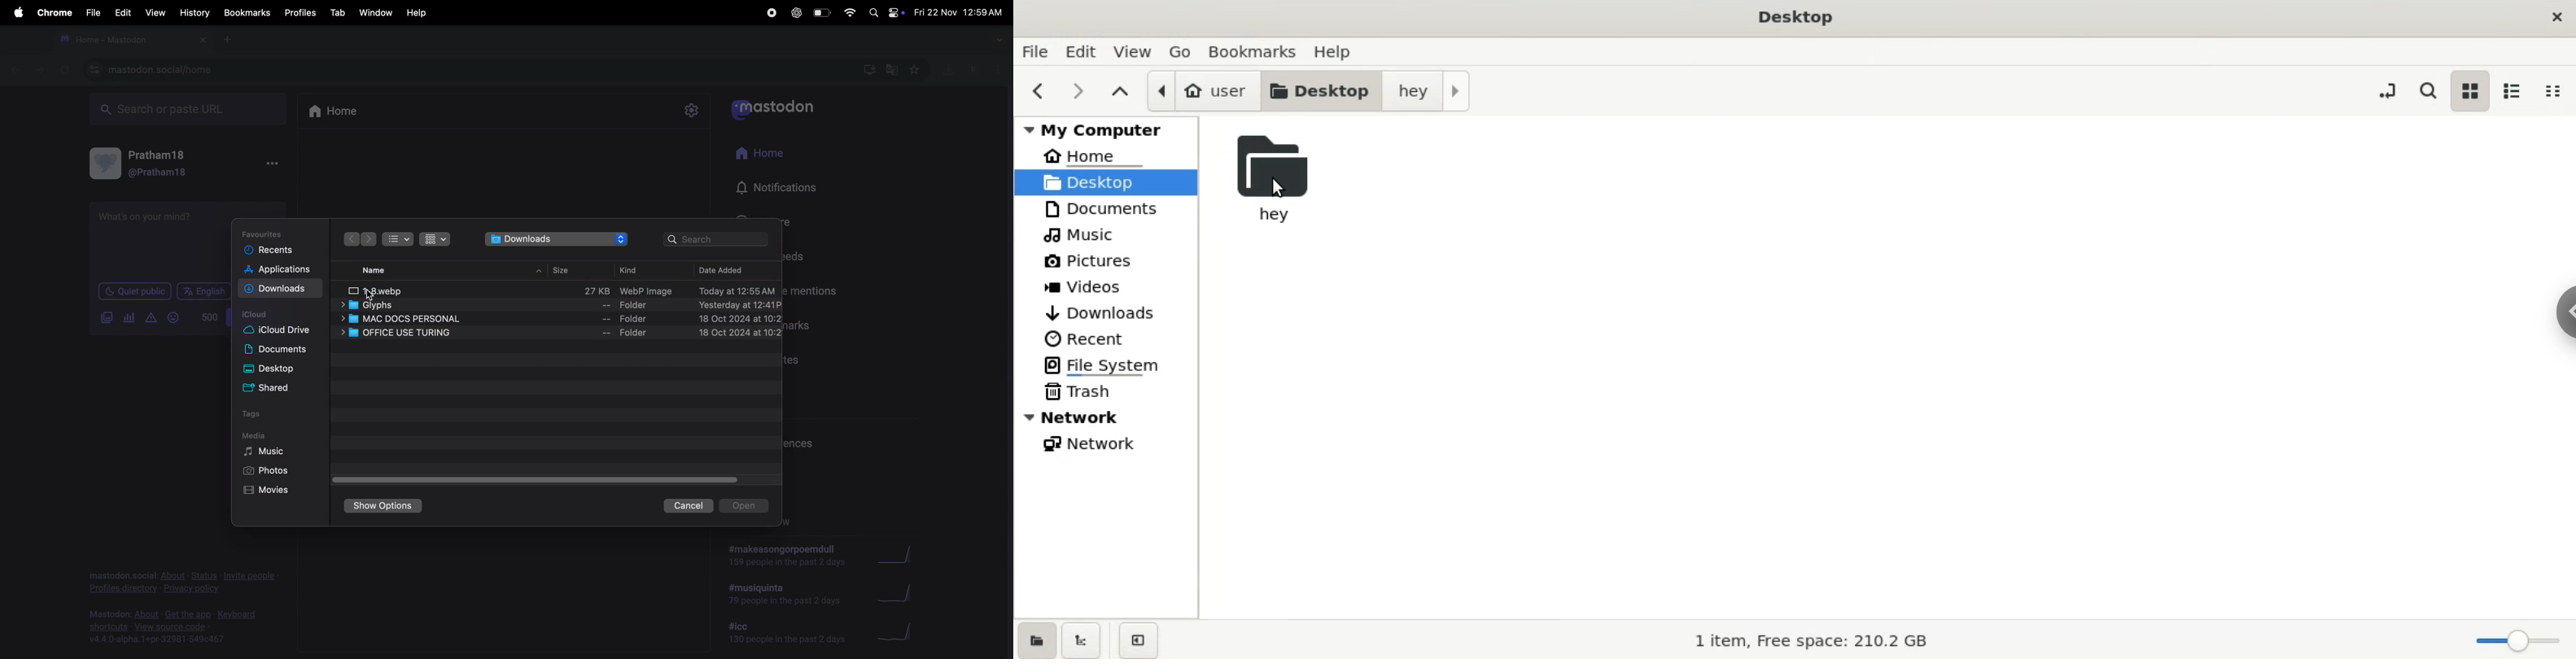 This screenshot has width=2576, height=672. I want to click on hashtags, so click(775, 633).